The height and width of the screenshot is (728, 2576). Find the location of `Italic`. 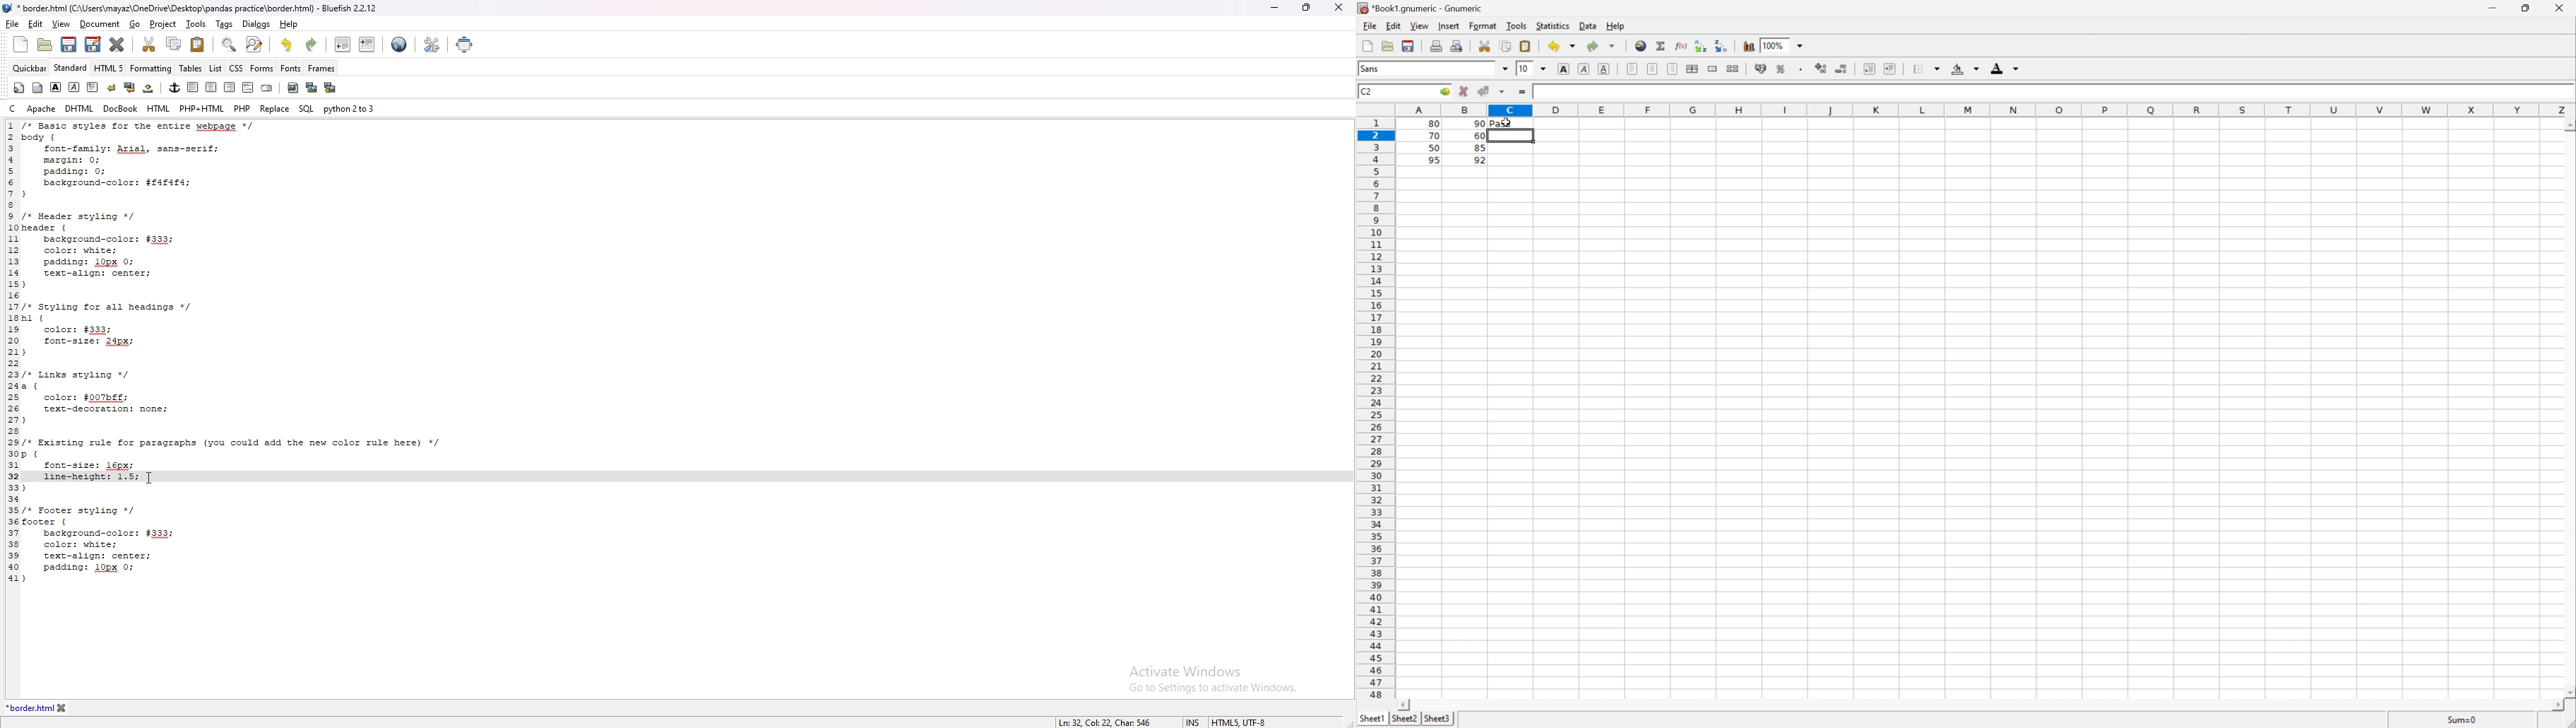

Italic is located at coordinates (1585, 68).